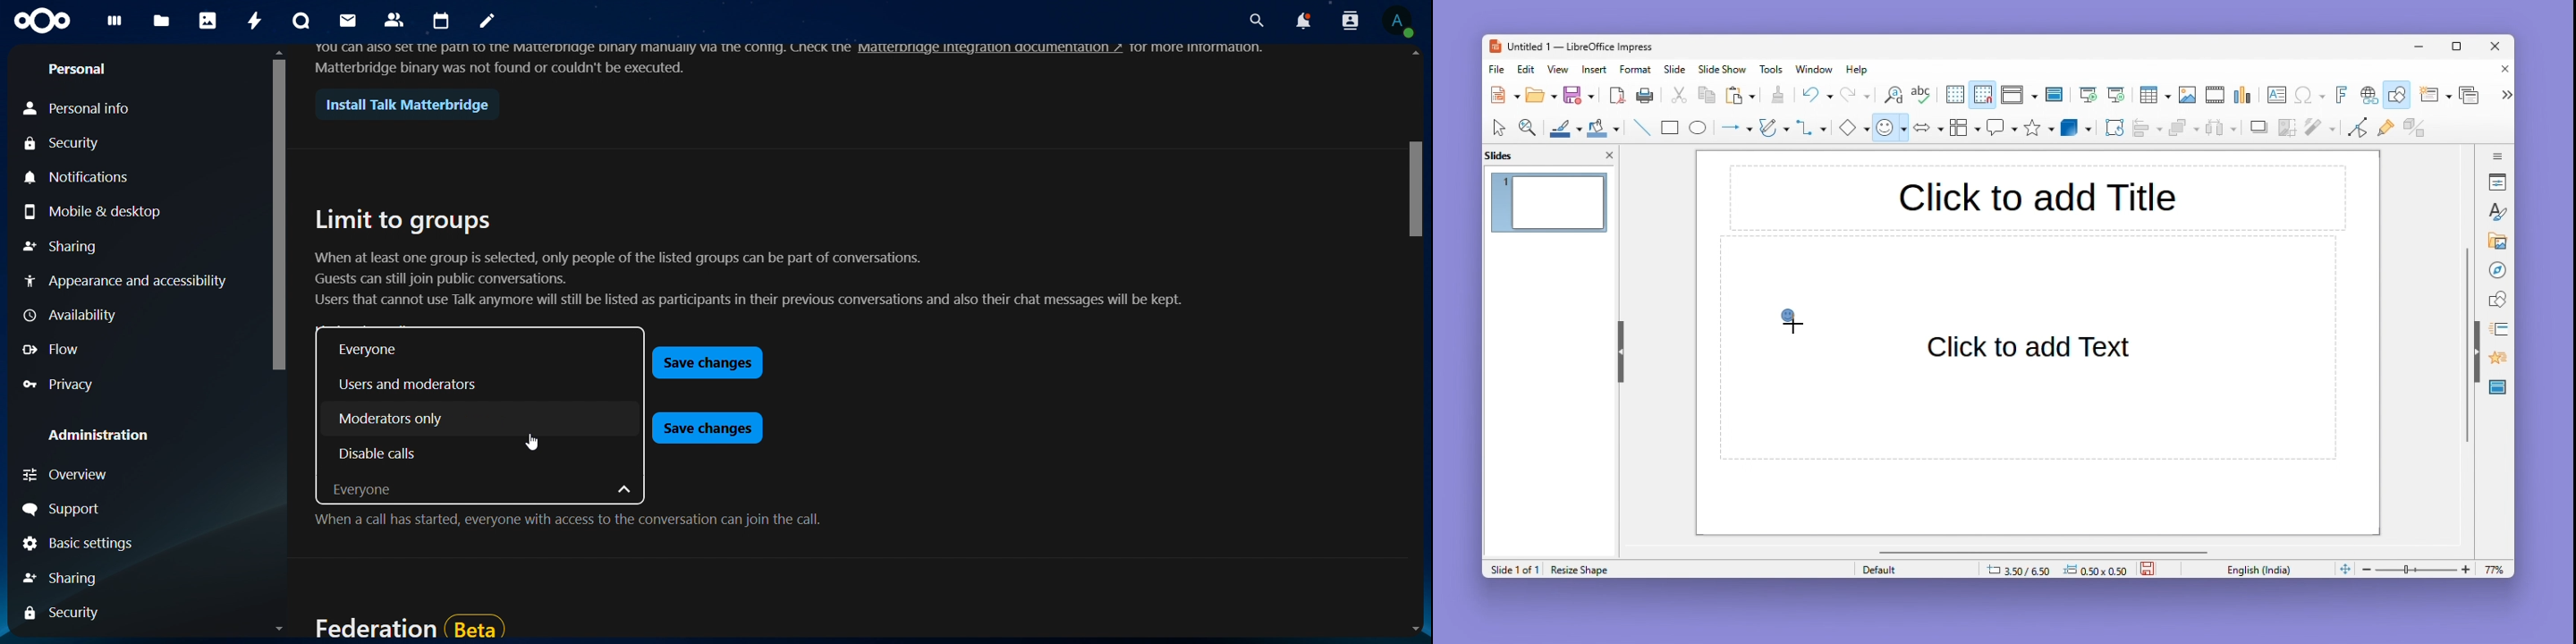  Describe the element at coordinates (62, 249) in the screenshot. I see `Sharing` at that location.